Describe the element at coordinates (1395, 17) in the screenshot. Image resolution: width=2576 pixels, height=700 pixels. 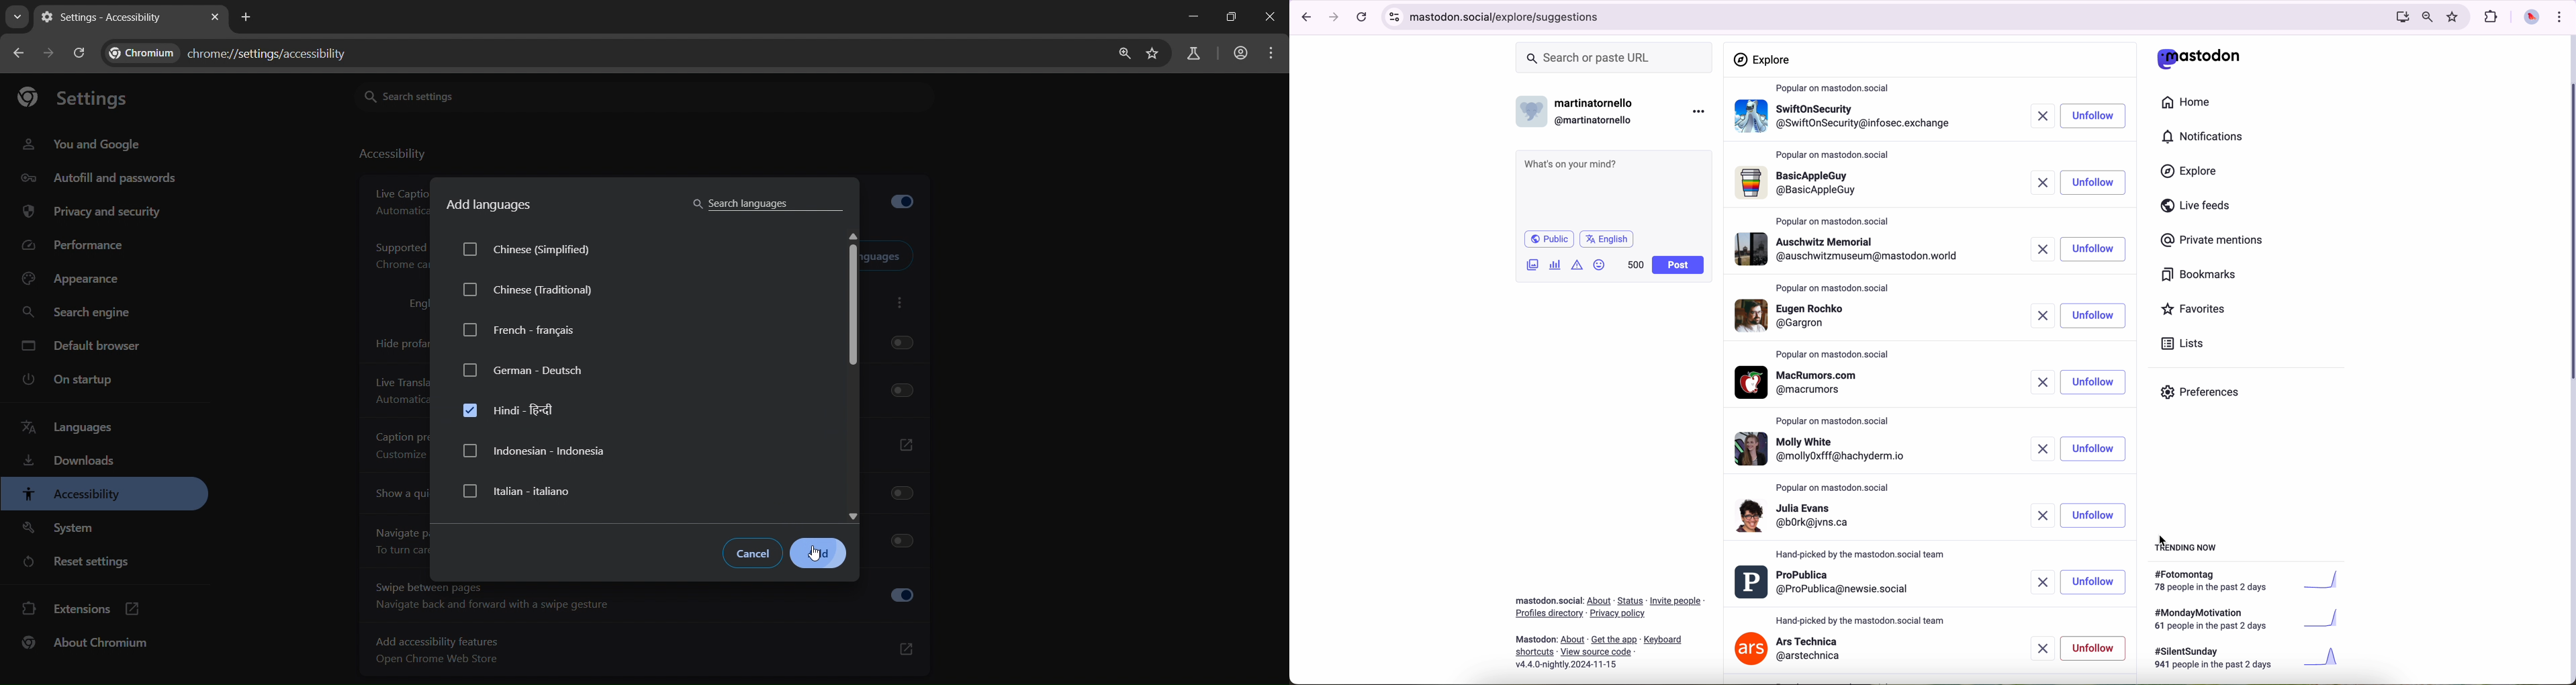
I see `controls` at that location.